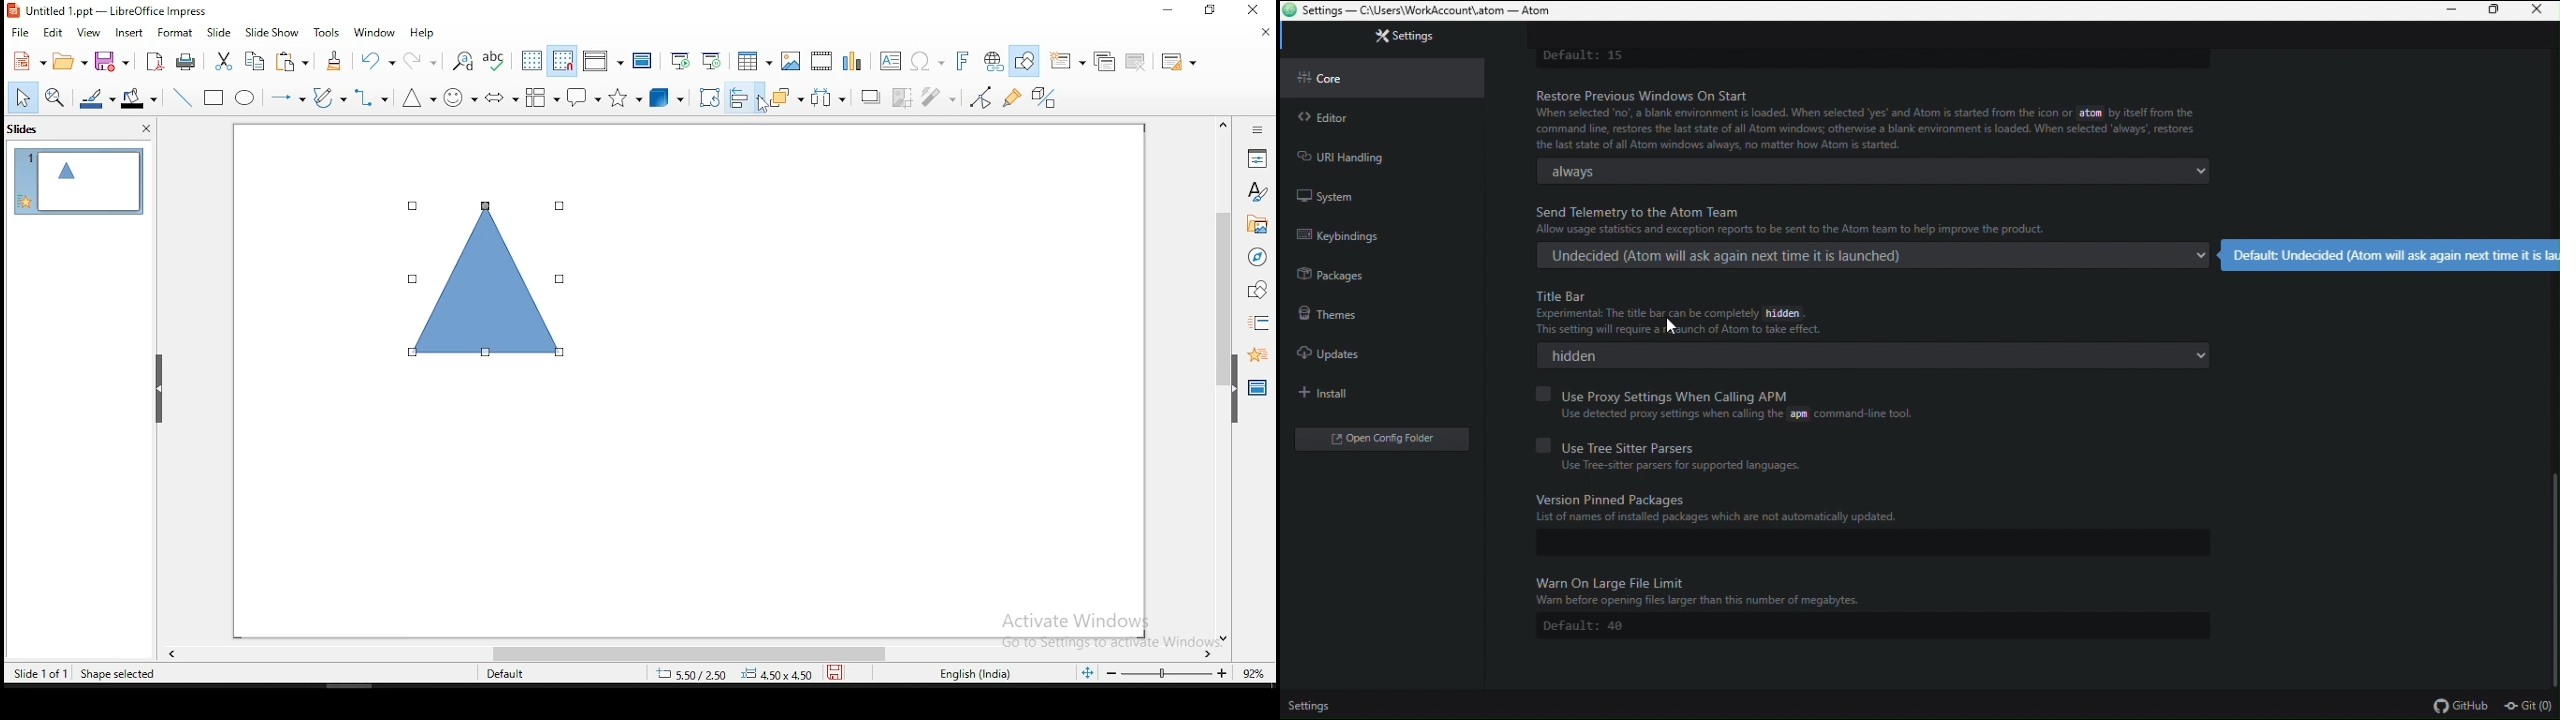 This screenshot has height=728, width=2576. What do you see at coordinates (680, 60) in the screenshot?
I see `start from first slide` at bounding box center [680, 60].